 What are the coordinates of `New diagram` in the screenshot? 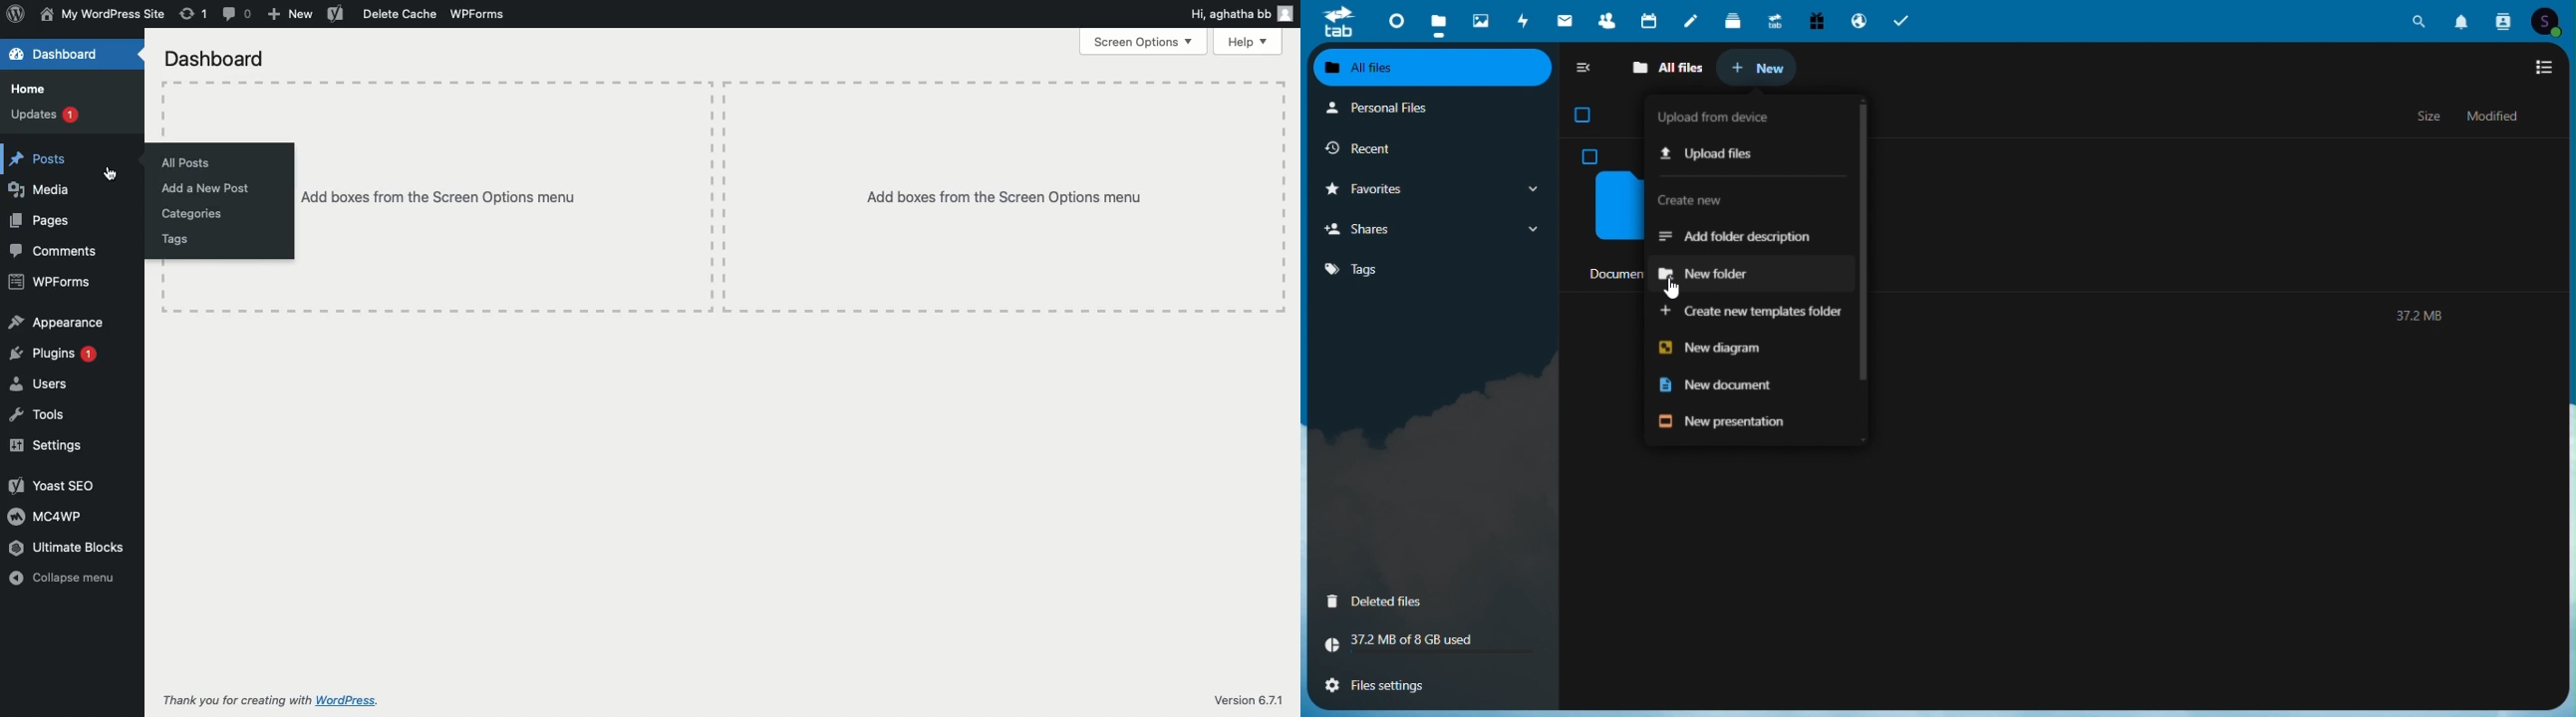 It's located at (1714, 349).